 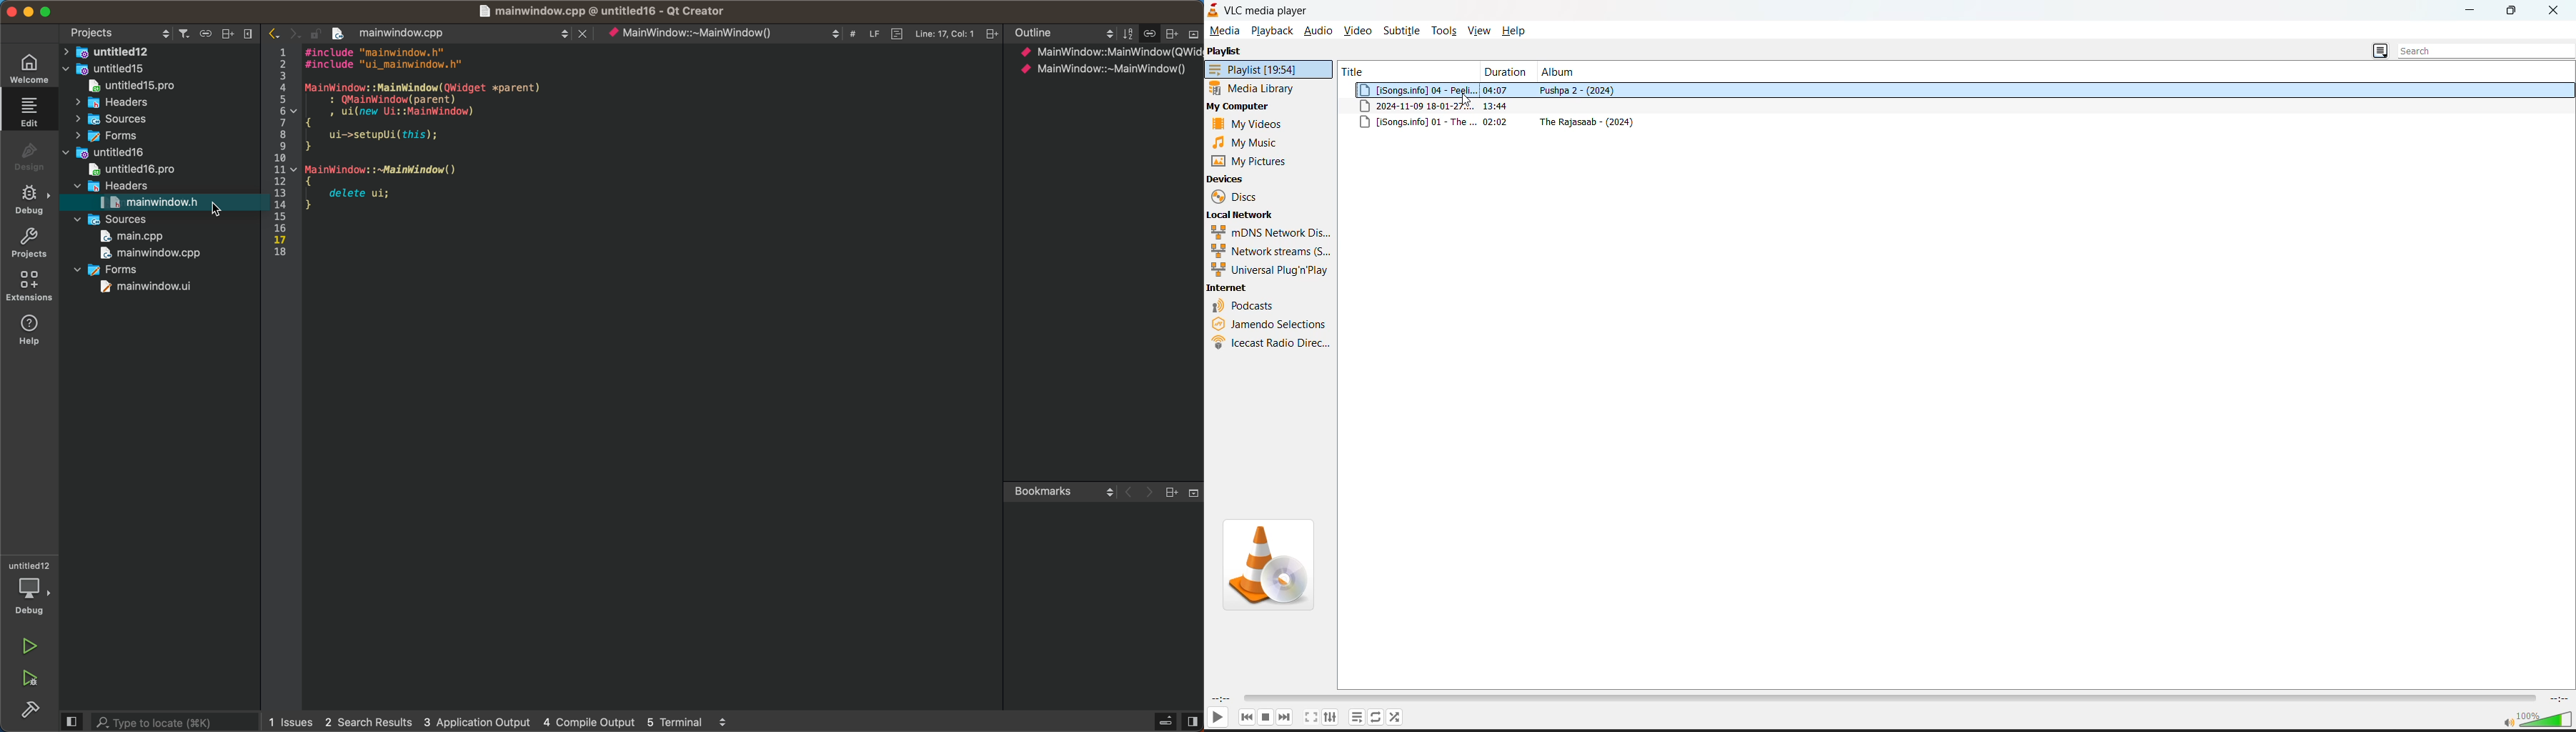 I want to click on audio, so click(x=1318, y=31).